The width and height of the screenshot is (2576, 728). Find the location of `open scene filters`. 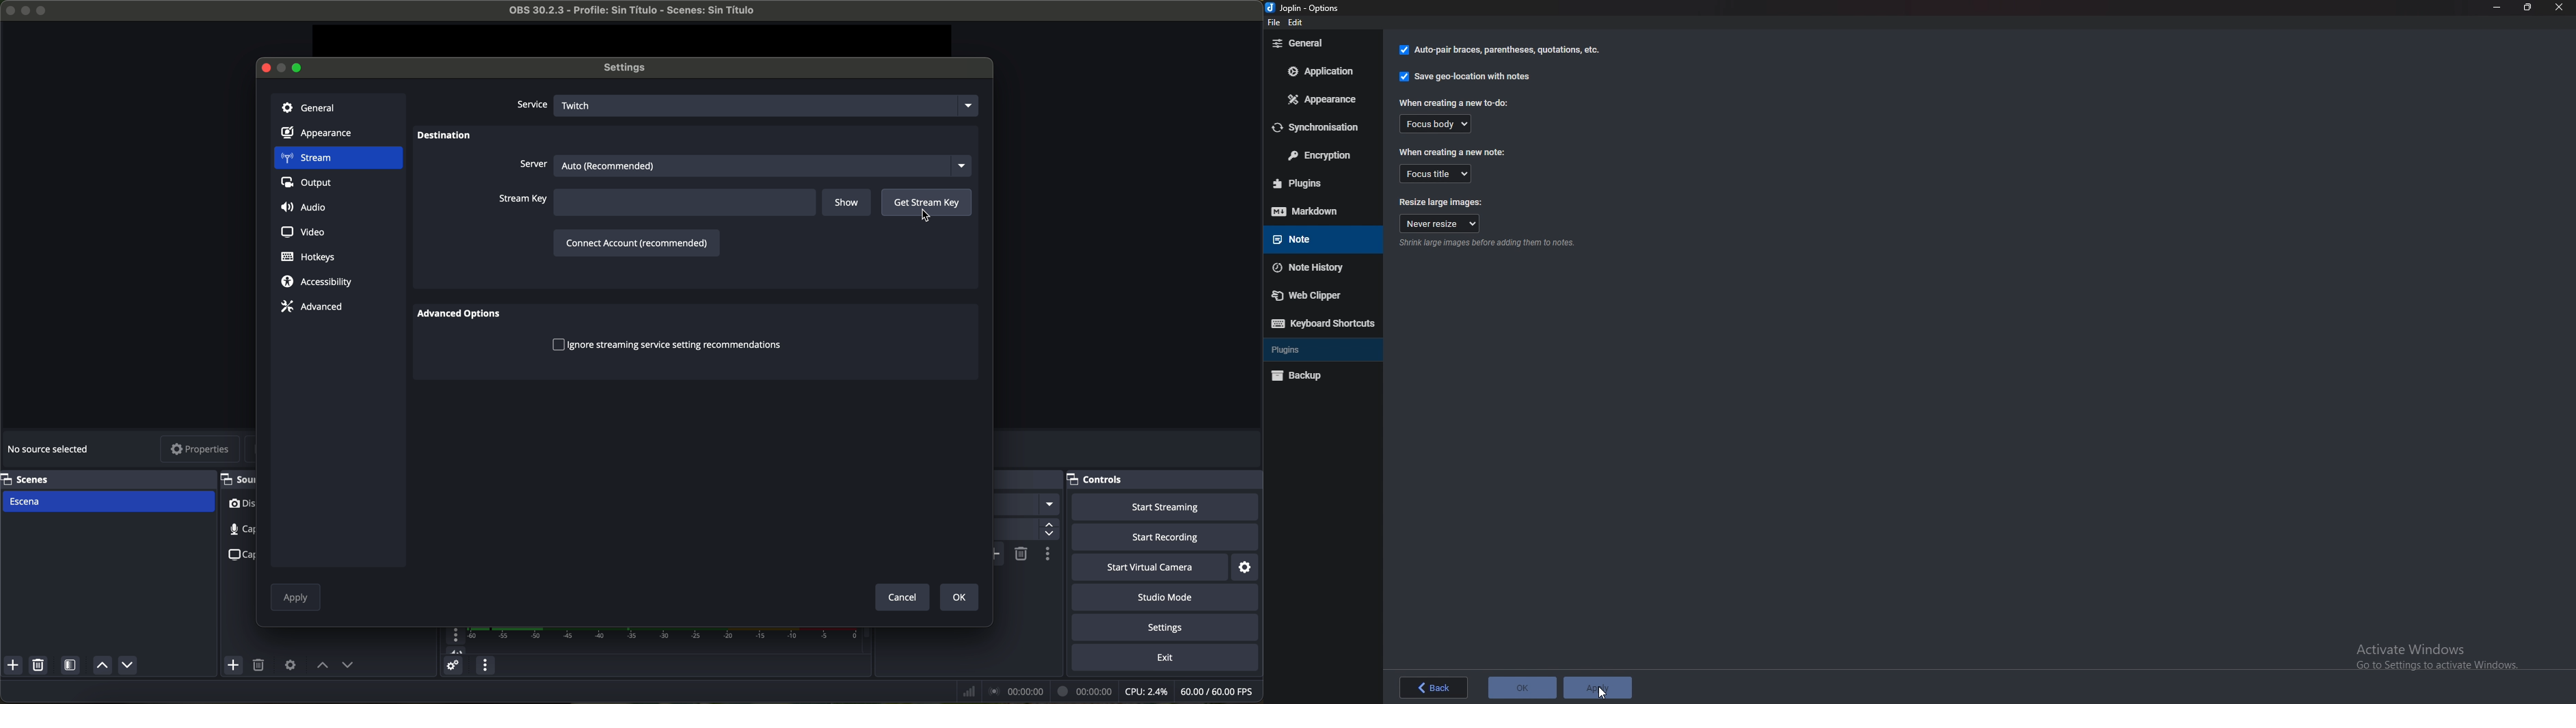

open scene filters is located at coordinates (72, 667).